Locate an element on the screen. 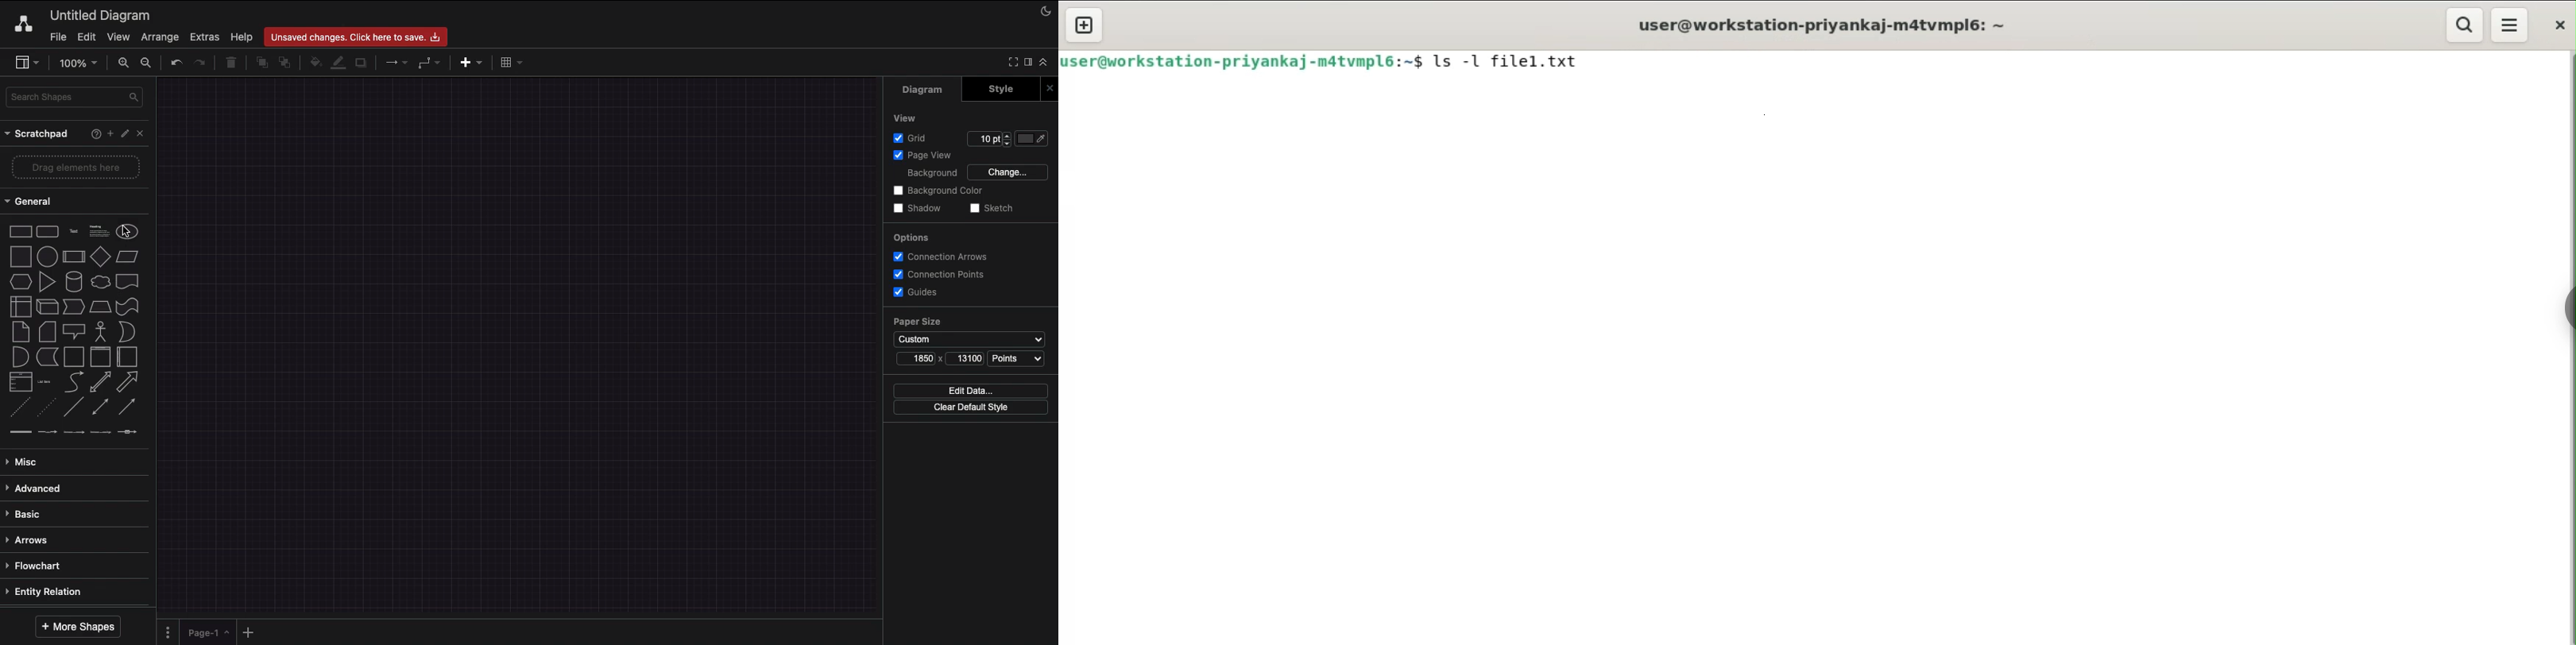  Page 1 is located at coordinates (206, 631).